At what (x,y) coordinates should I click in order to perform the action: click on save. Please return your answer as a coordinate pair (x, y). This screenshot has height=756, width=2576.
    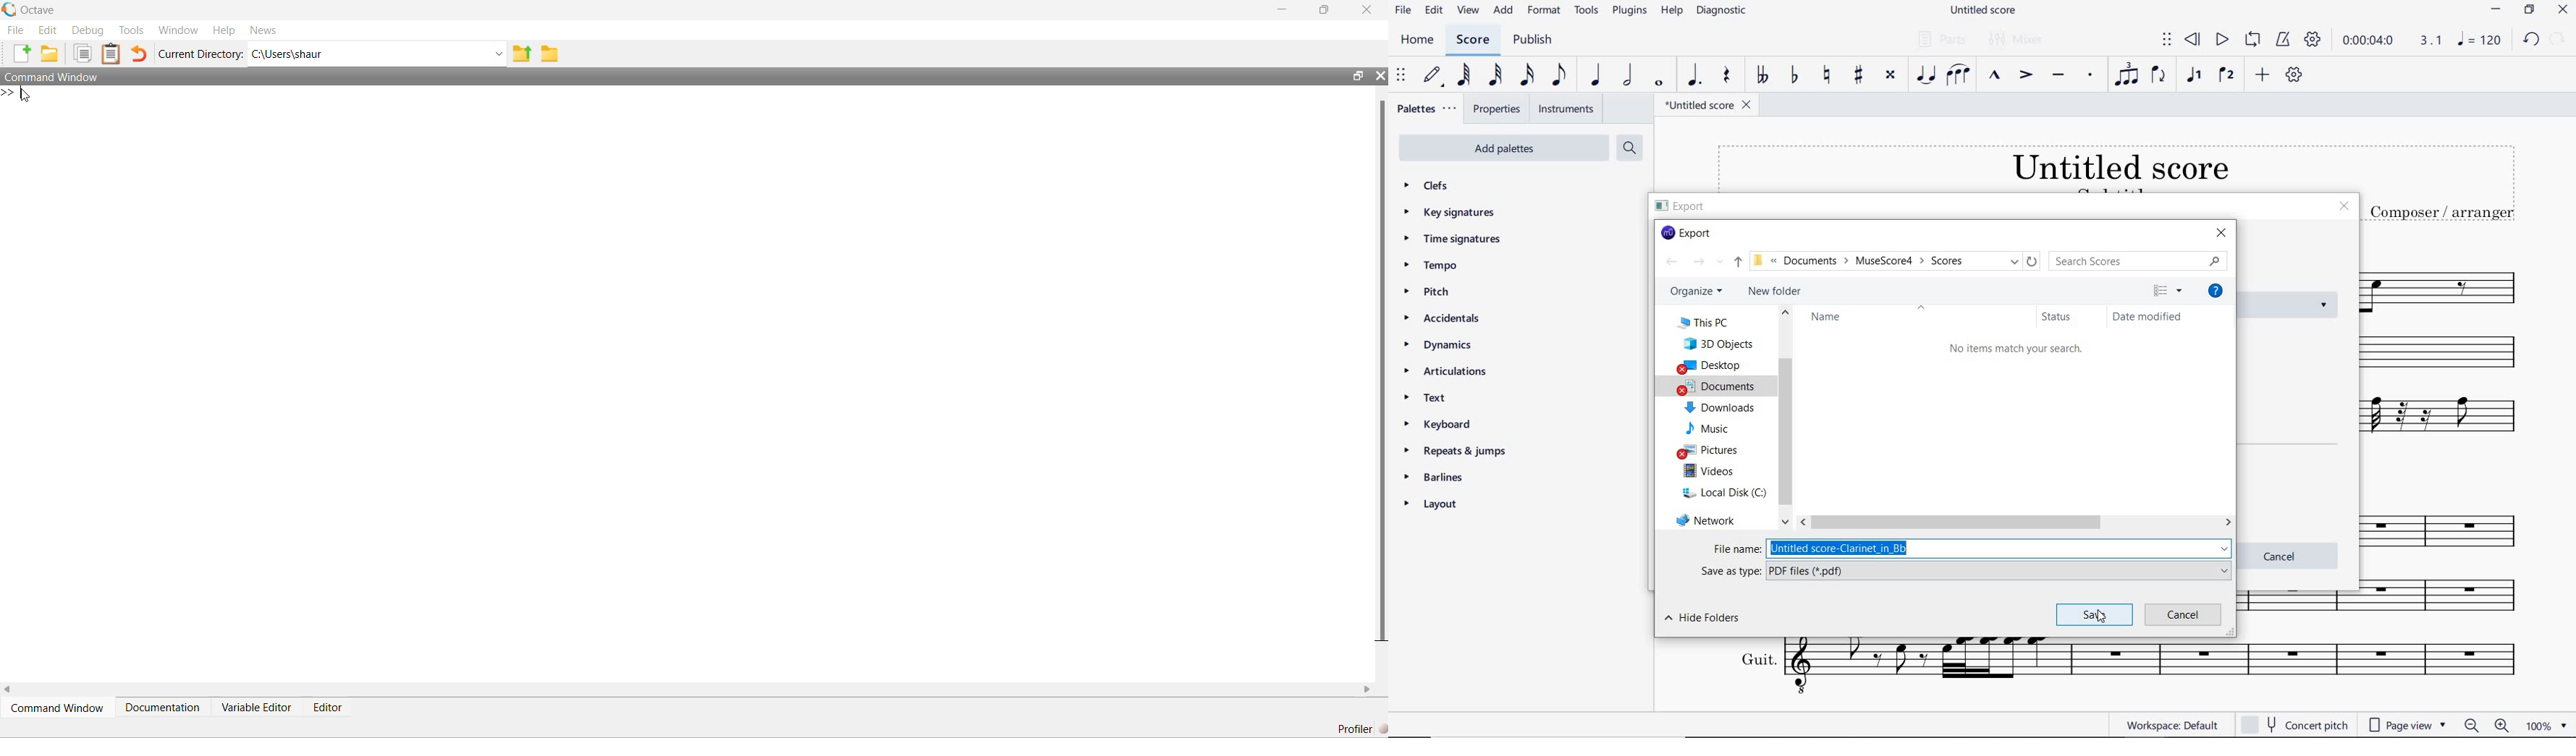
    Looking at the image, I should click on (2094, 615).